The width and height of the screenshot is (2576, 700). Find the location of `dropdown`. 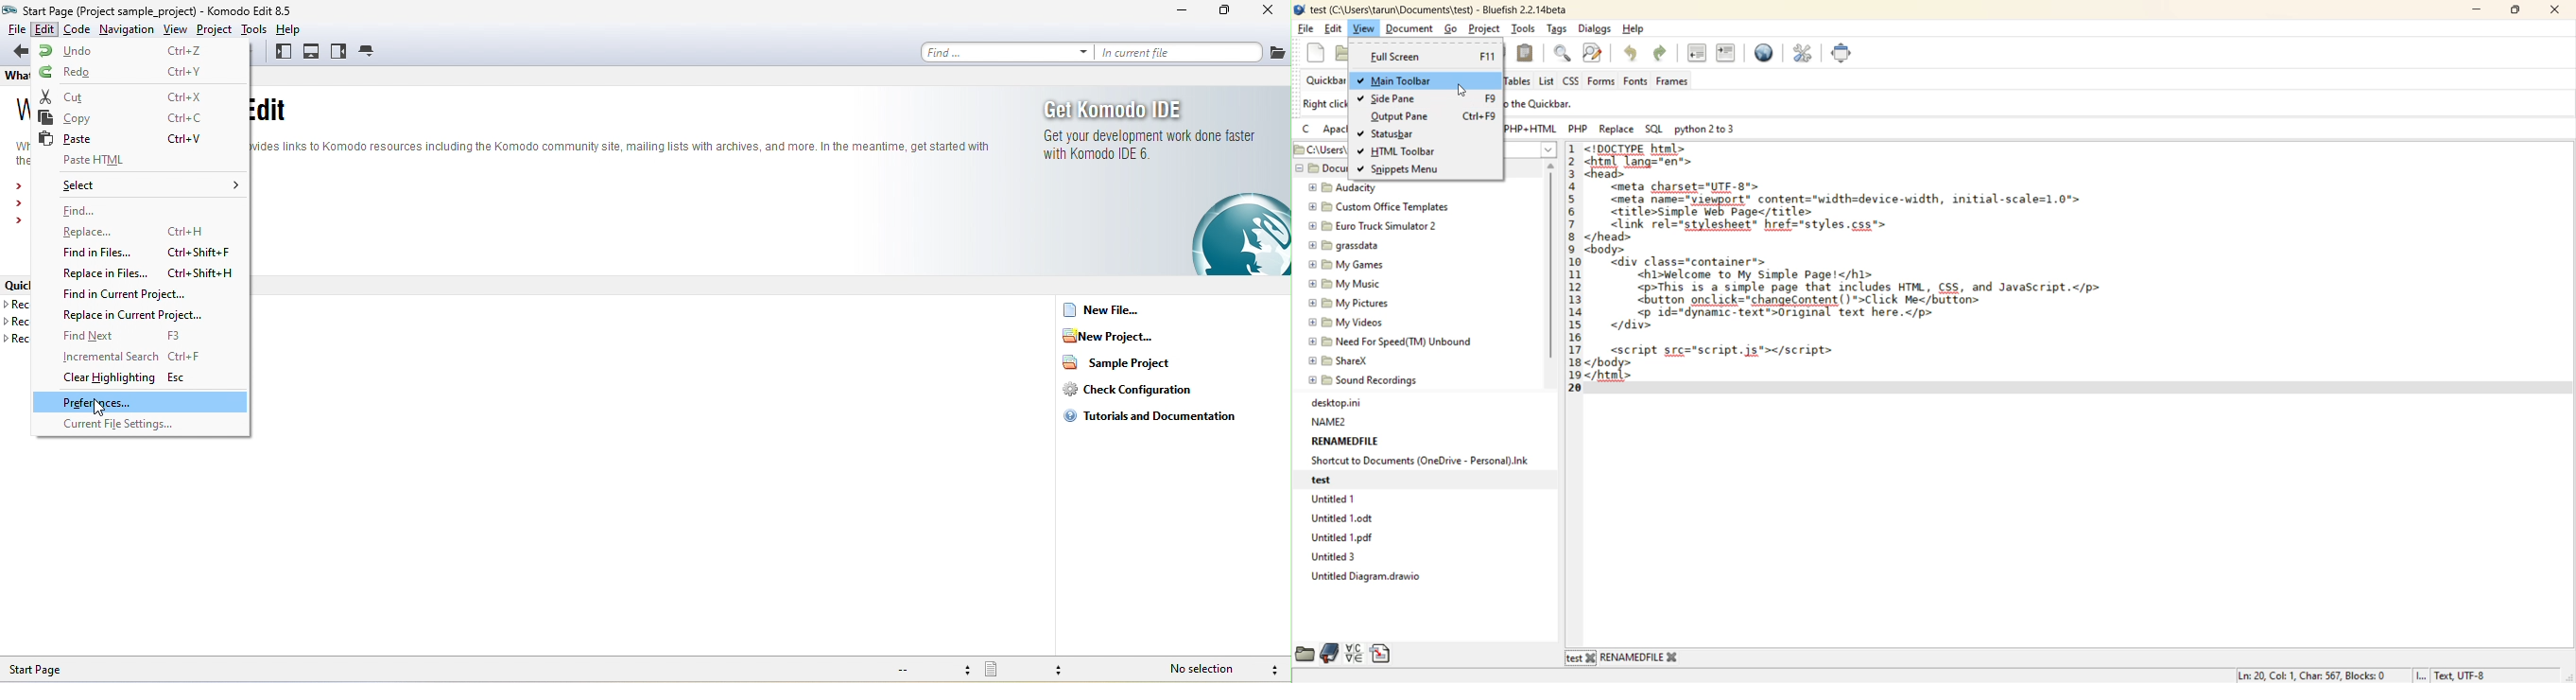

dropdown is located at coordinates (1548, 149).